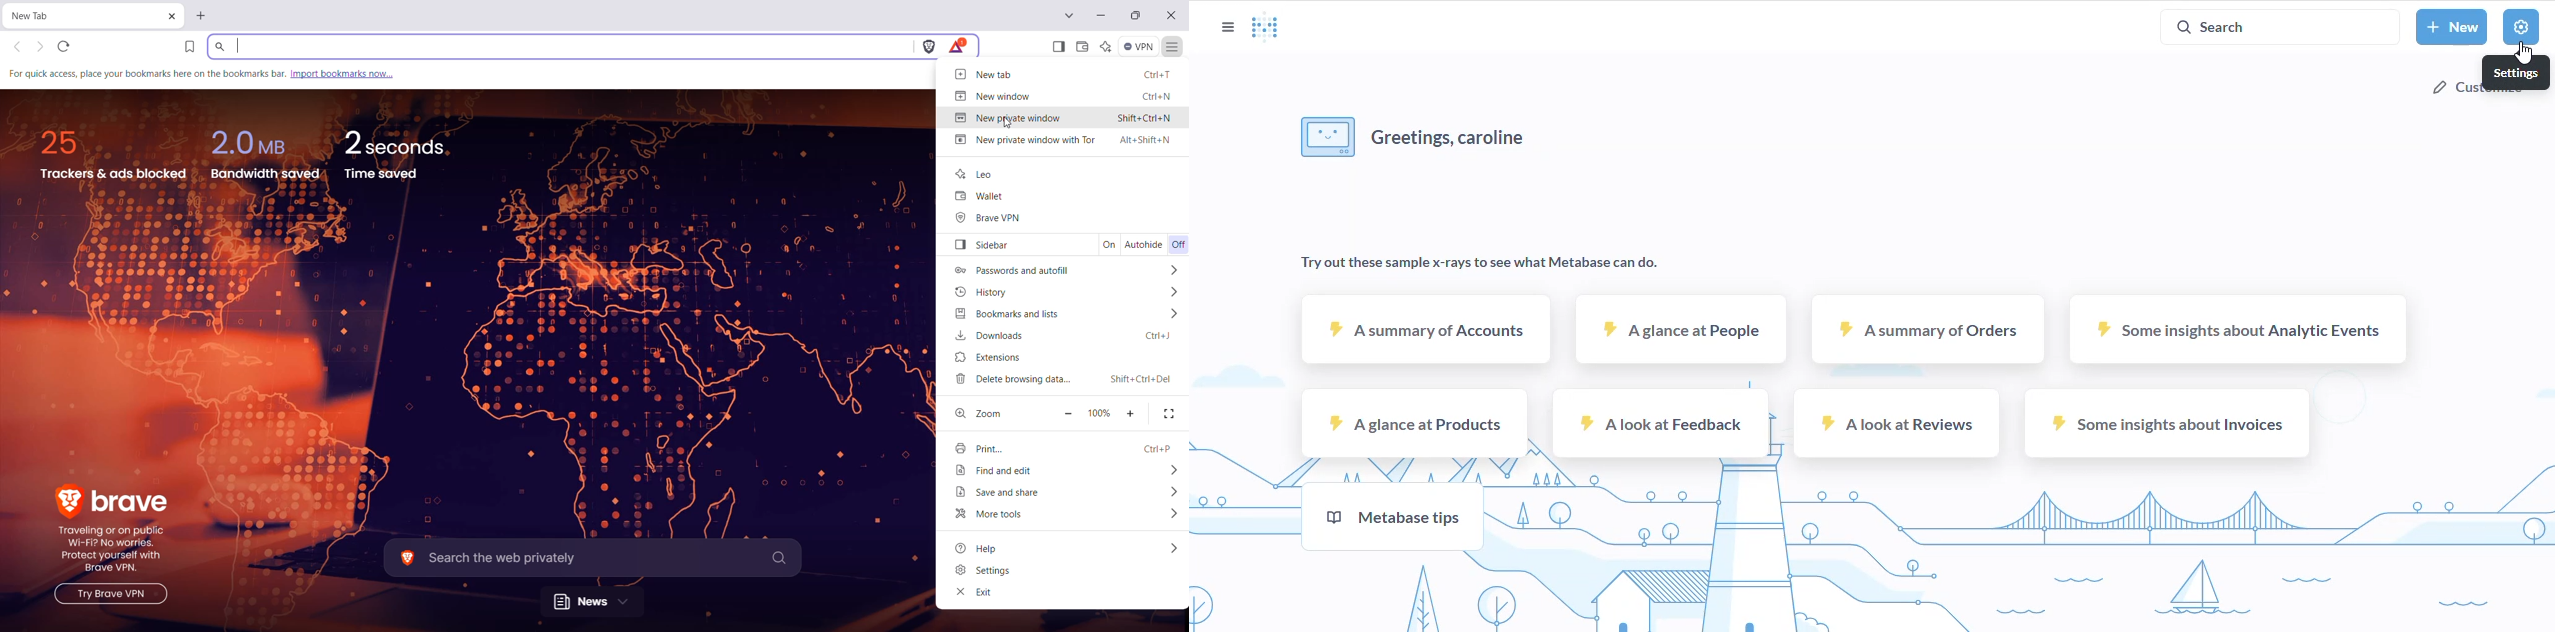  Describe the element at coordinates (985, 571) in the screenshot. I see `Settings` at that location.